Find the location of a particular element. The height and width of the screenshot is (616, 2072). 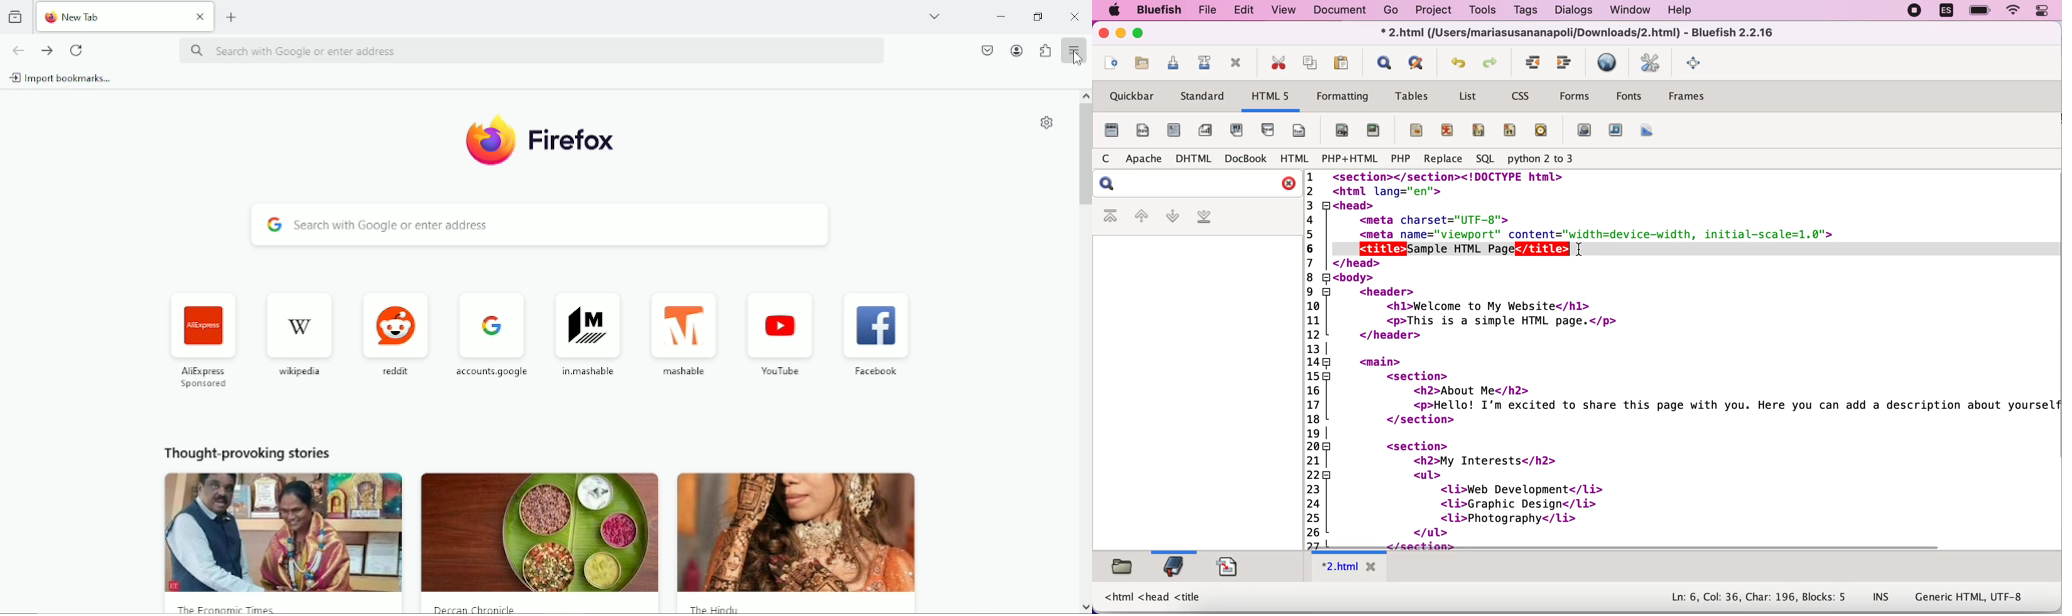

fonts is located at coordinates (1629, 98).